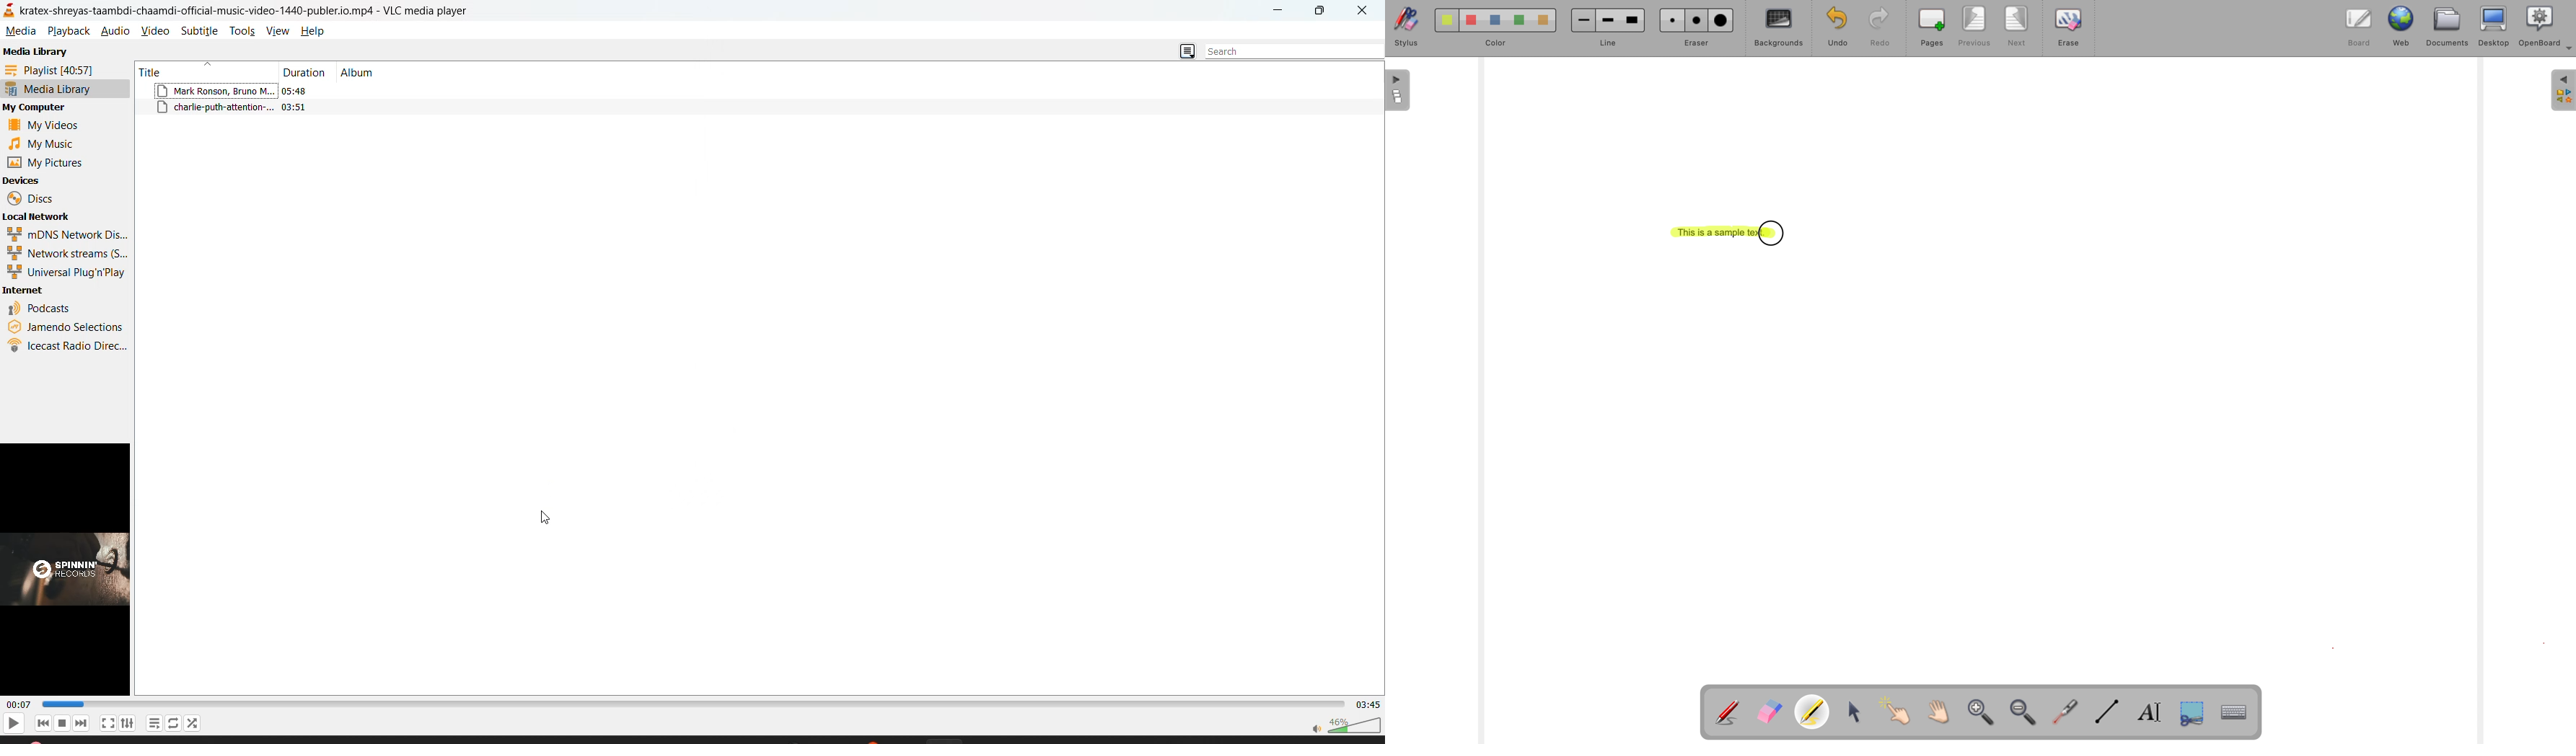  What do you see at coordinates (152, 725) in the screenshot?
I see `playlist` at bounding box center [152, 725].